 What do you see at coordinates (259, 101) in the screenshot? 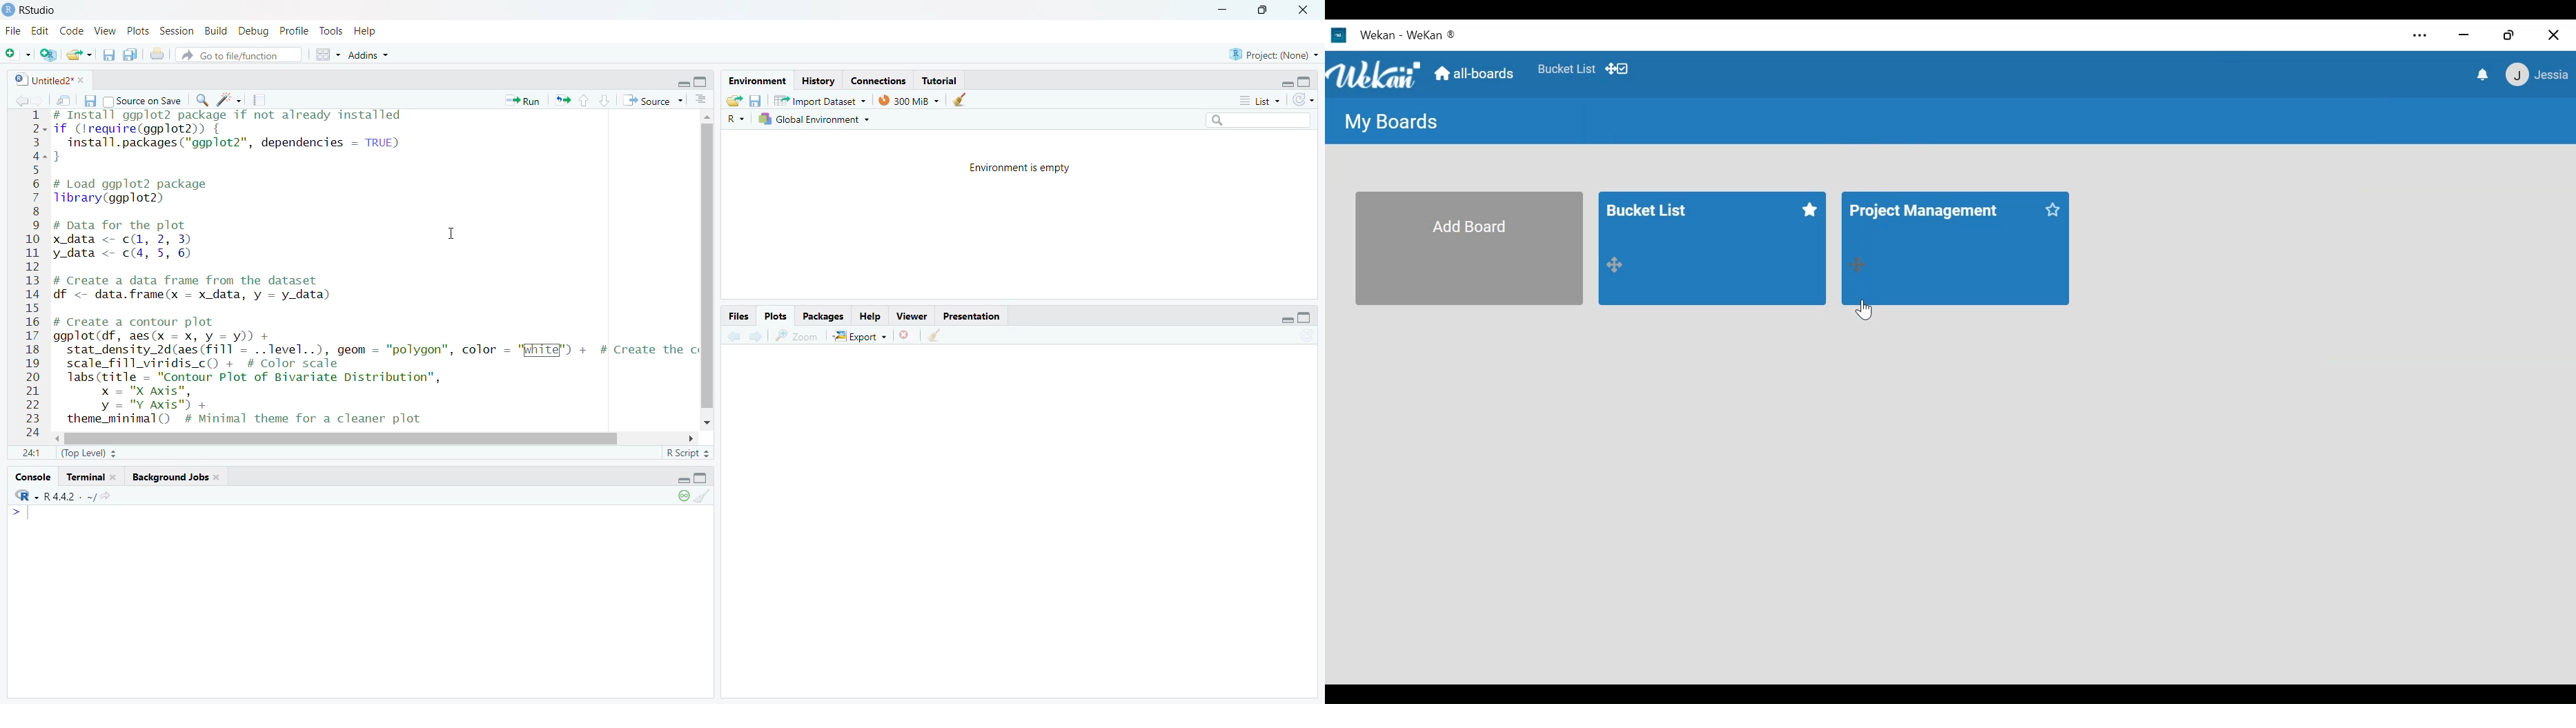
I see `compile reports` at bounding box center [259, 101].